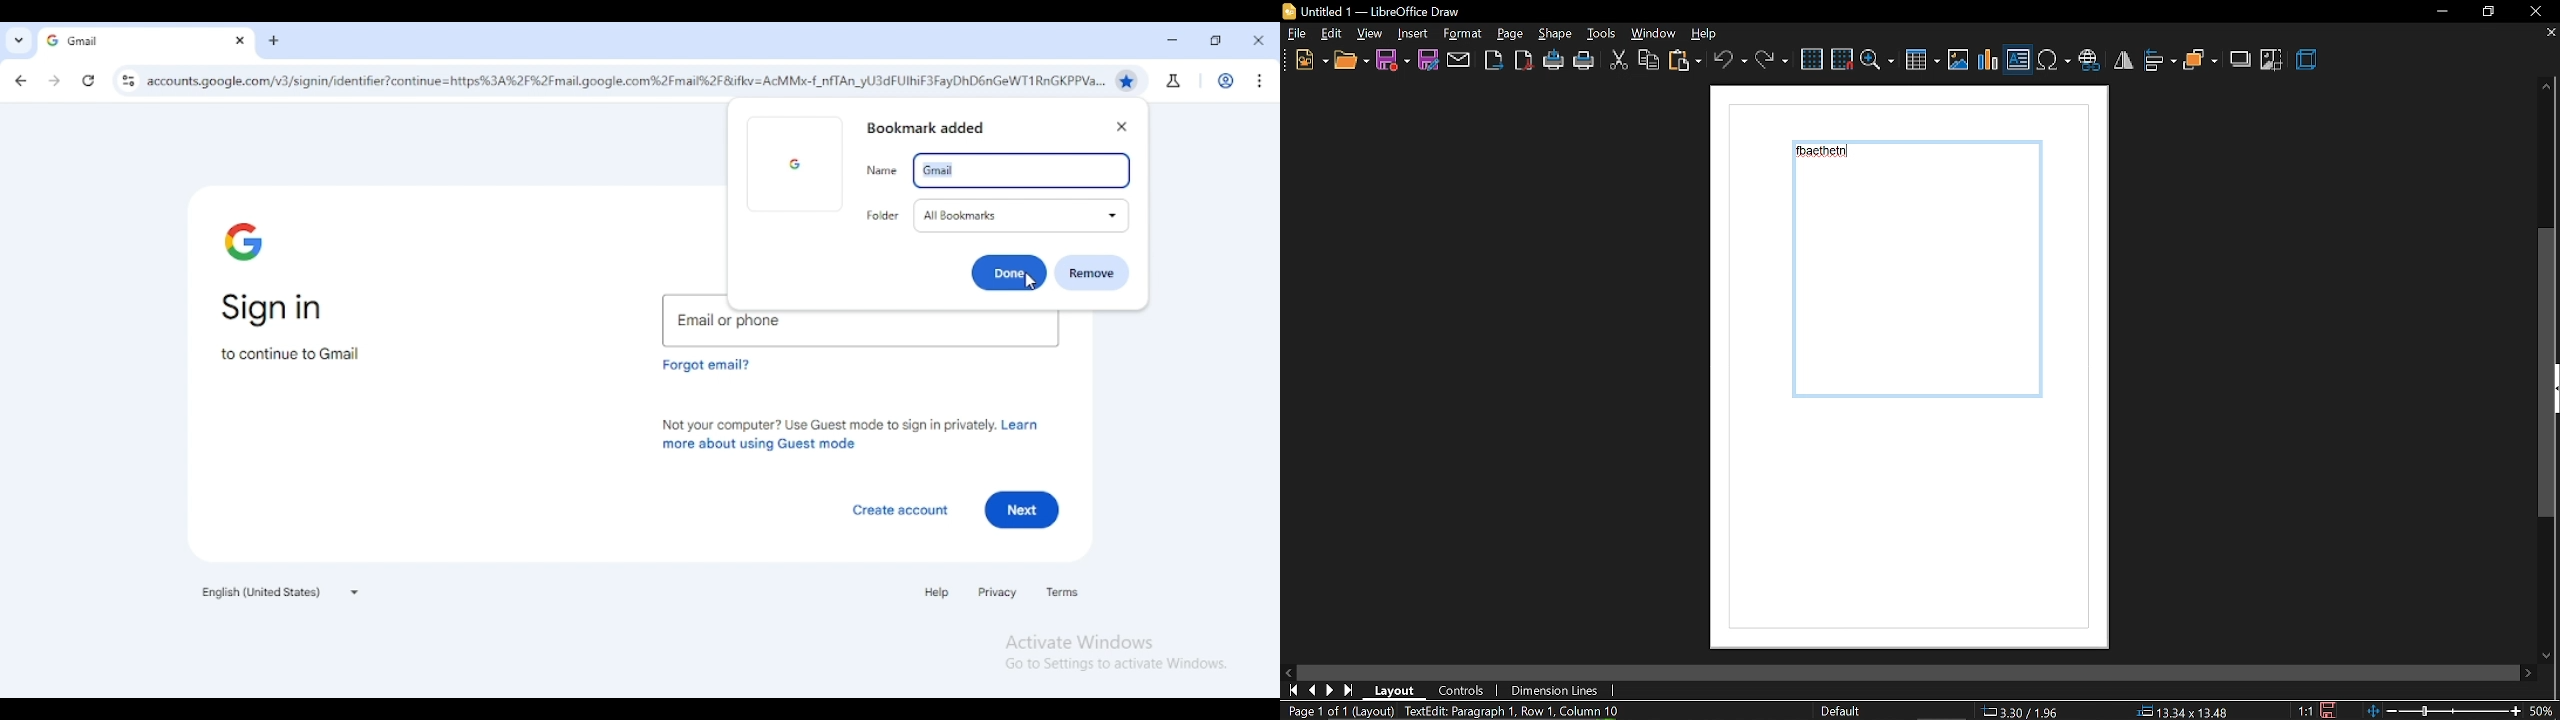 The width and height of the screenshot is (2576, 728). I want to click on close tab, so click(240, 40).